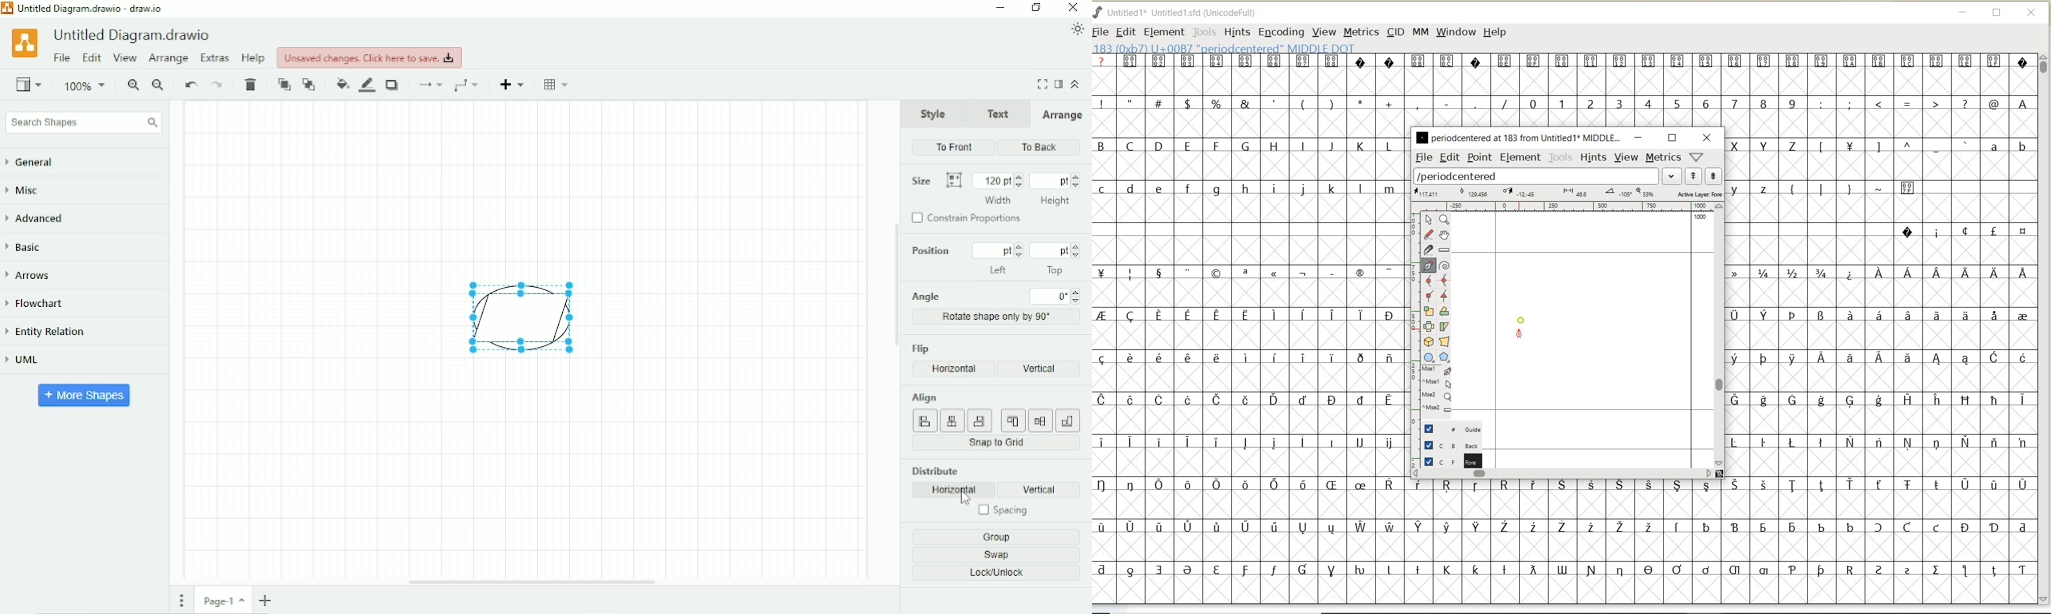 Image resolution: width=2072 pixels, height=616 pixels. Describe the element at coordinates (1413, 310) in the screenshot. I see `scale` at that location.